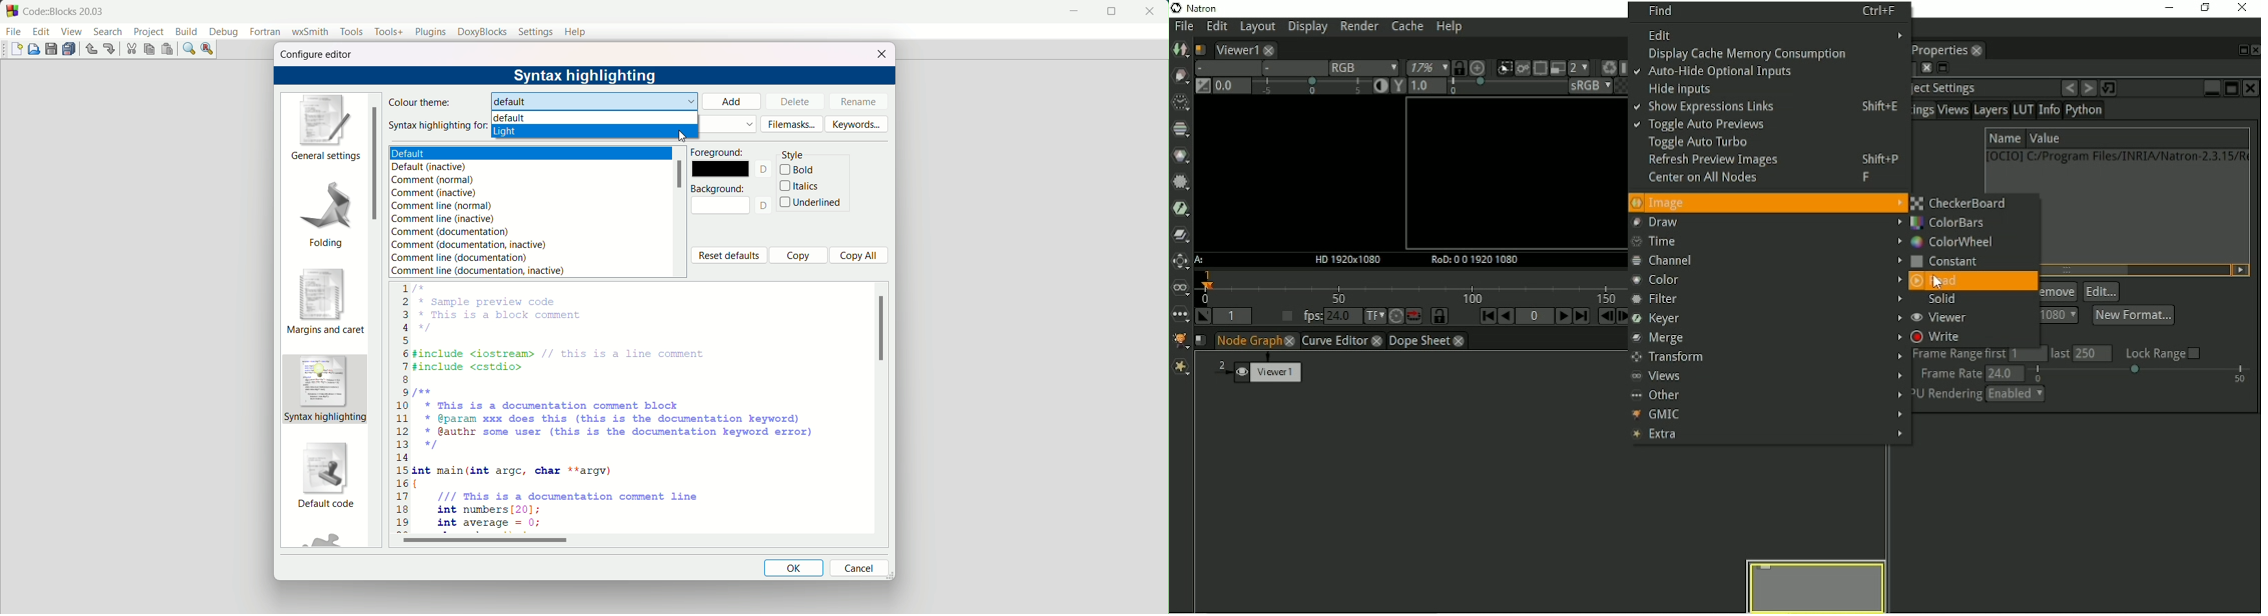 The image size is (2268, 616). What do you see at coordinates (148, 32) in the screenshot?
I see `project` at bounding box center [148, 32].